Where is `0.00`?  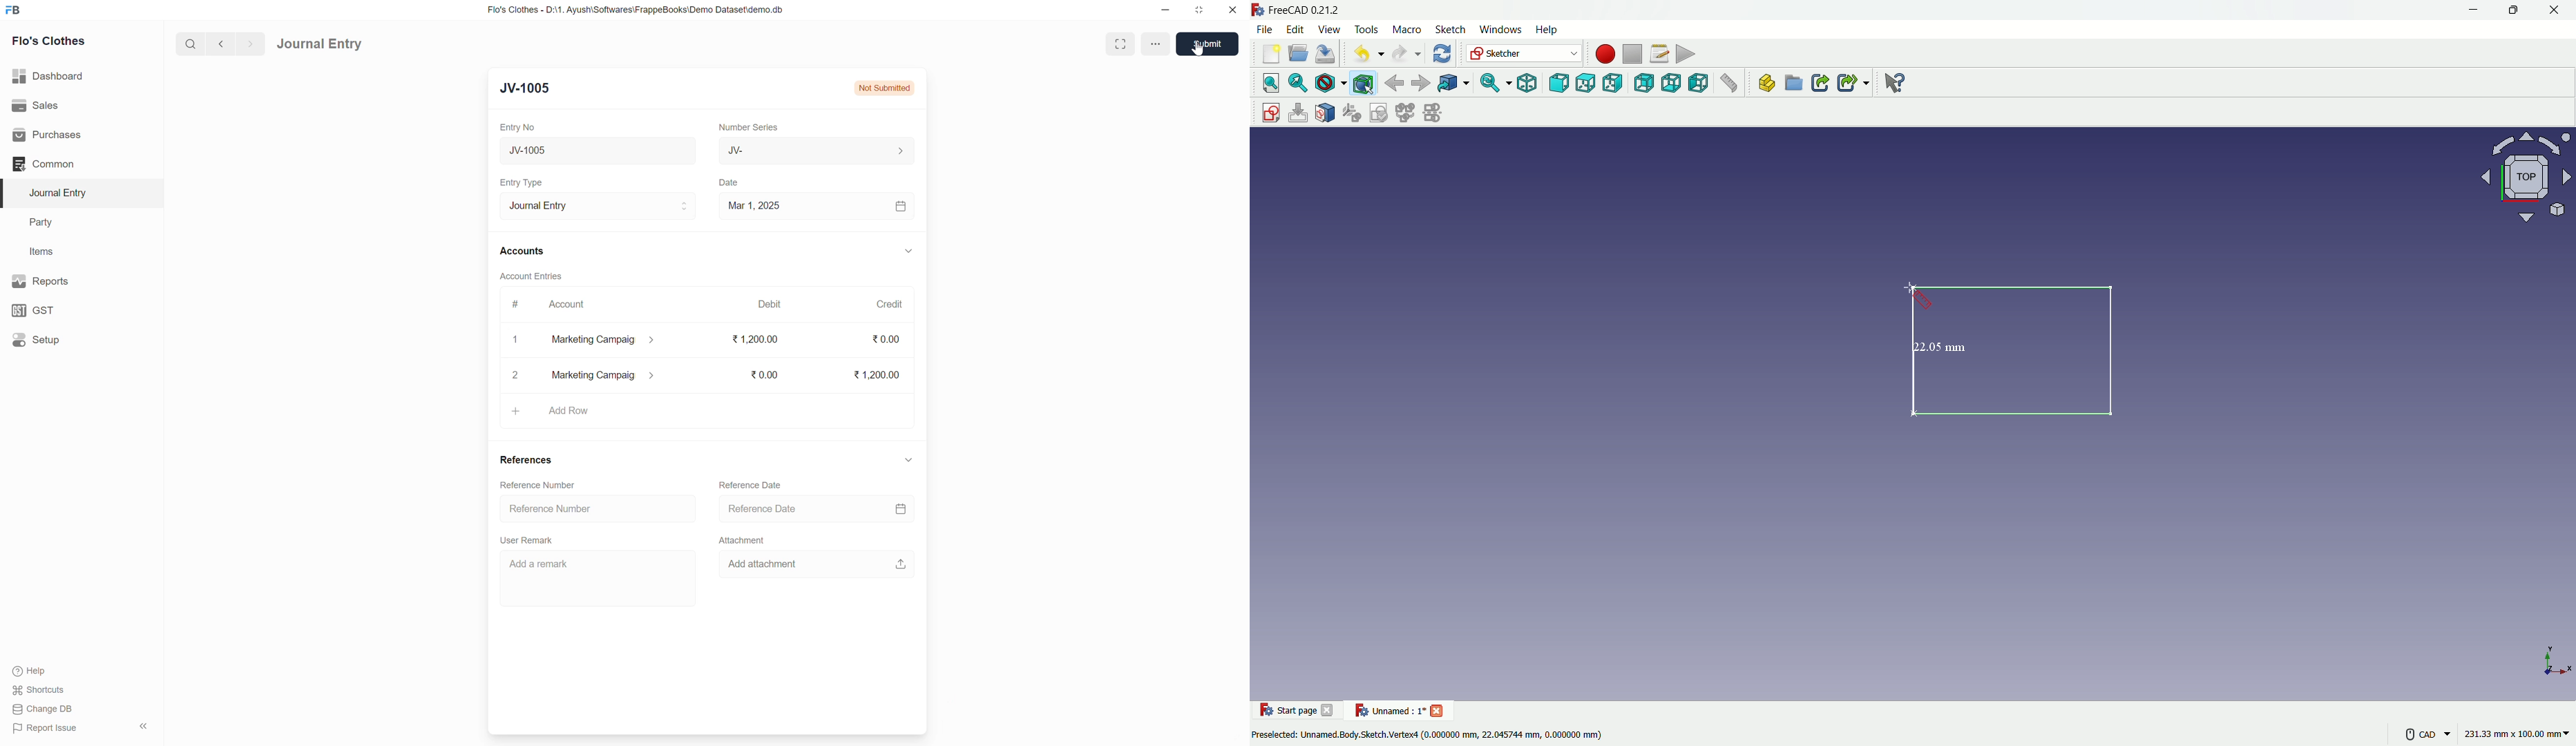 0.00 is located at coordinates (887, 339).